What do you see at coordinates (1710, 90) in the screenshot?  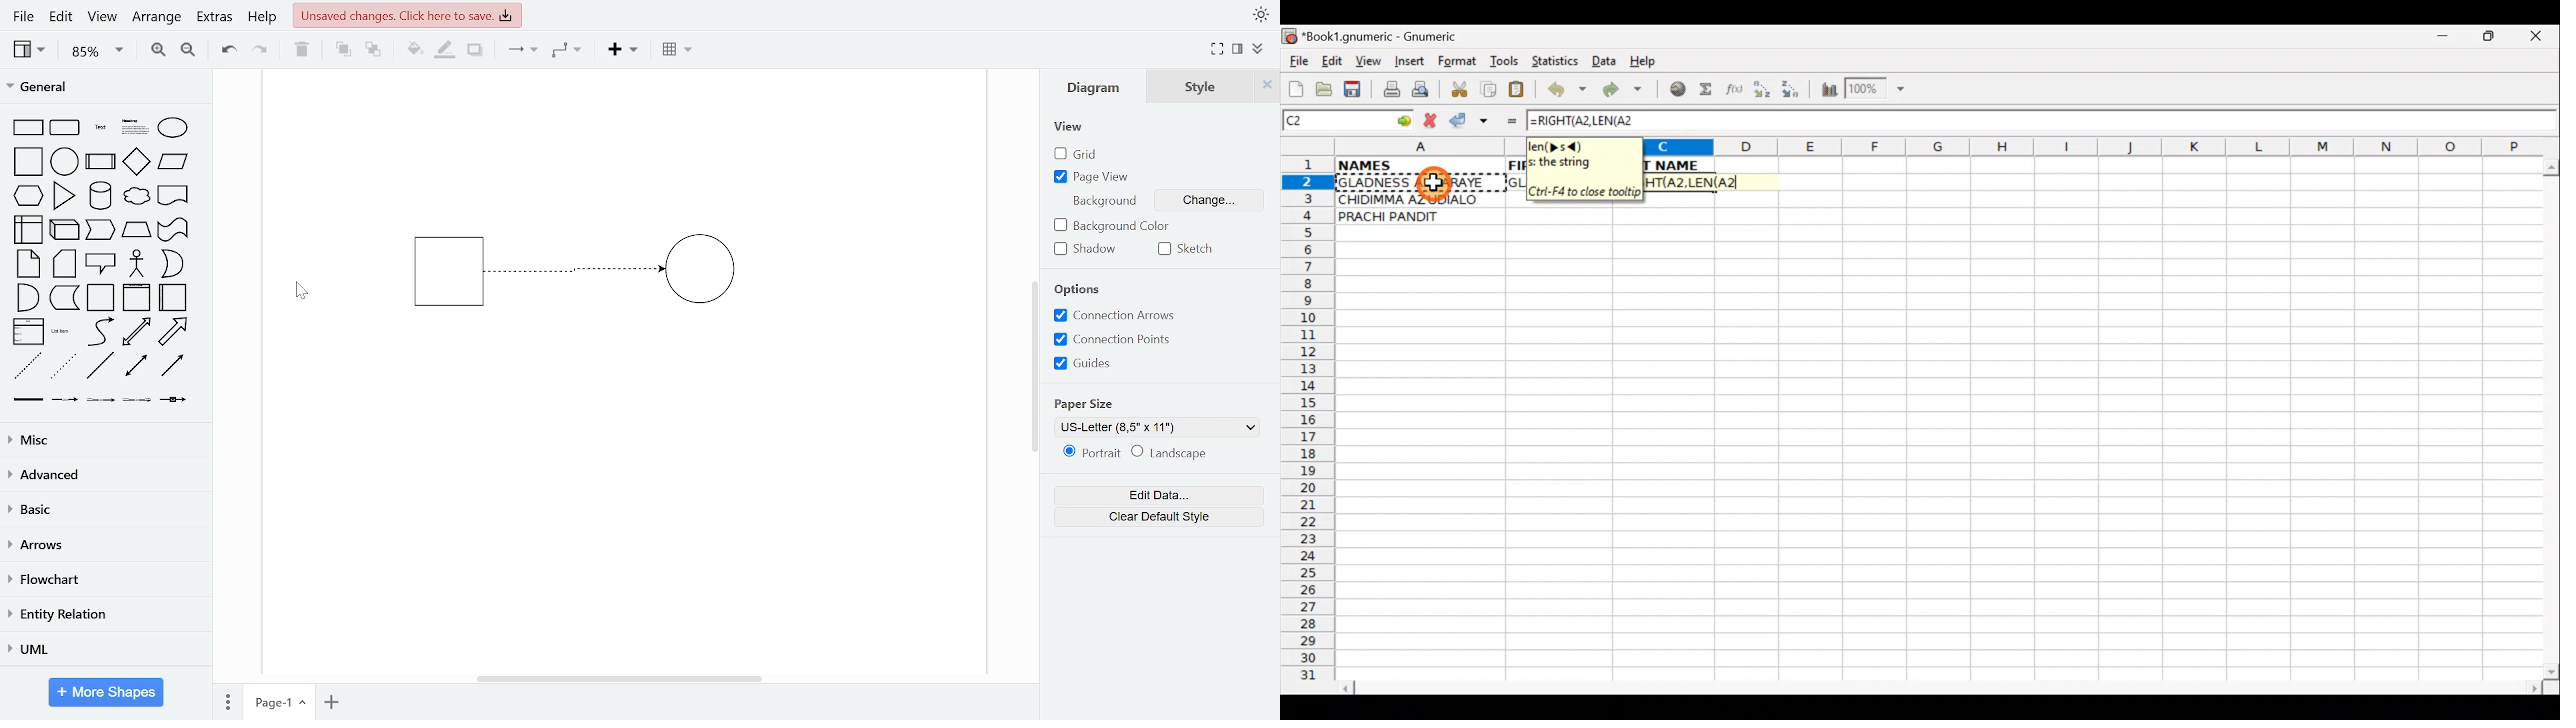 I see `Sum in the current cell` at bounding box center [1710, 90].